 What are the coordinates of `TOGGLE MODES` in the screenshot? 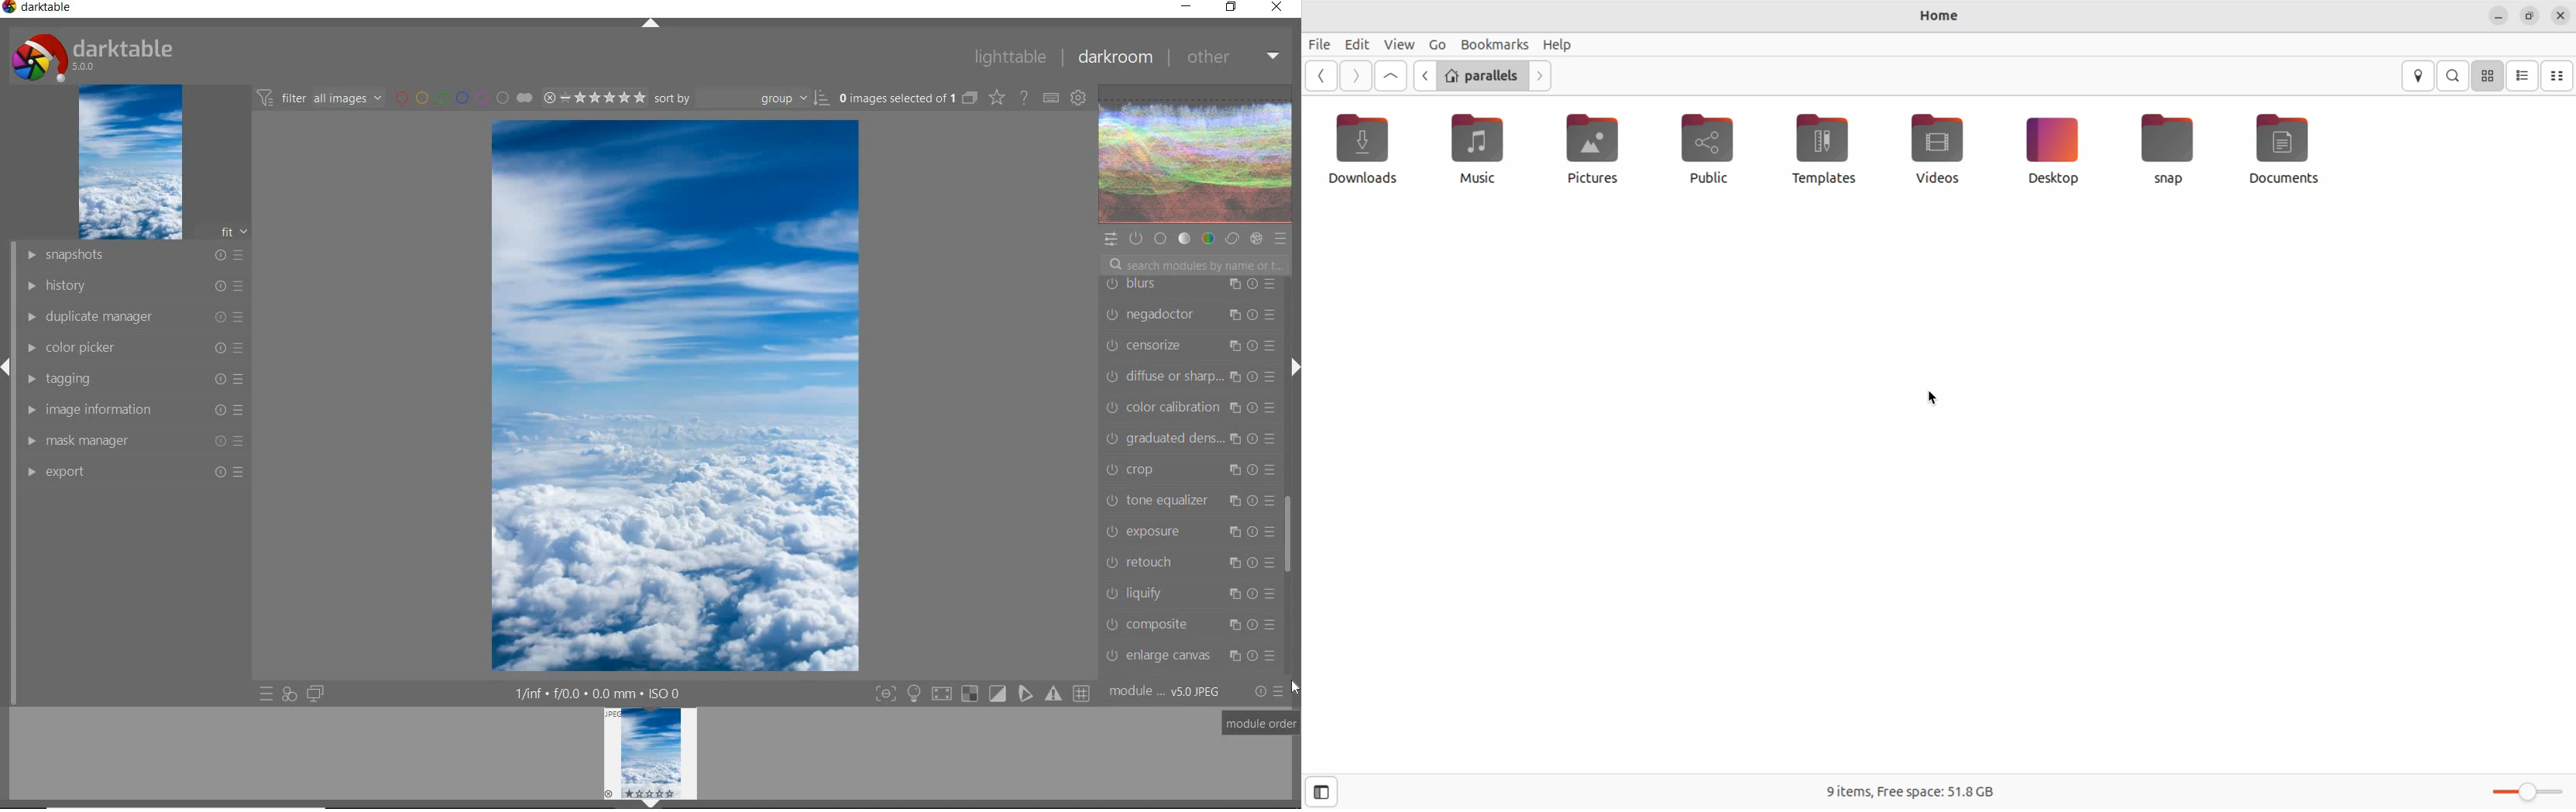 It's located at (981, 696).